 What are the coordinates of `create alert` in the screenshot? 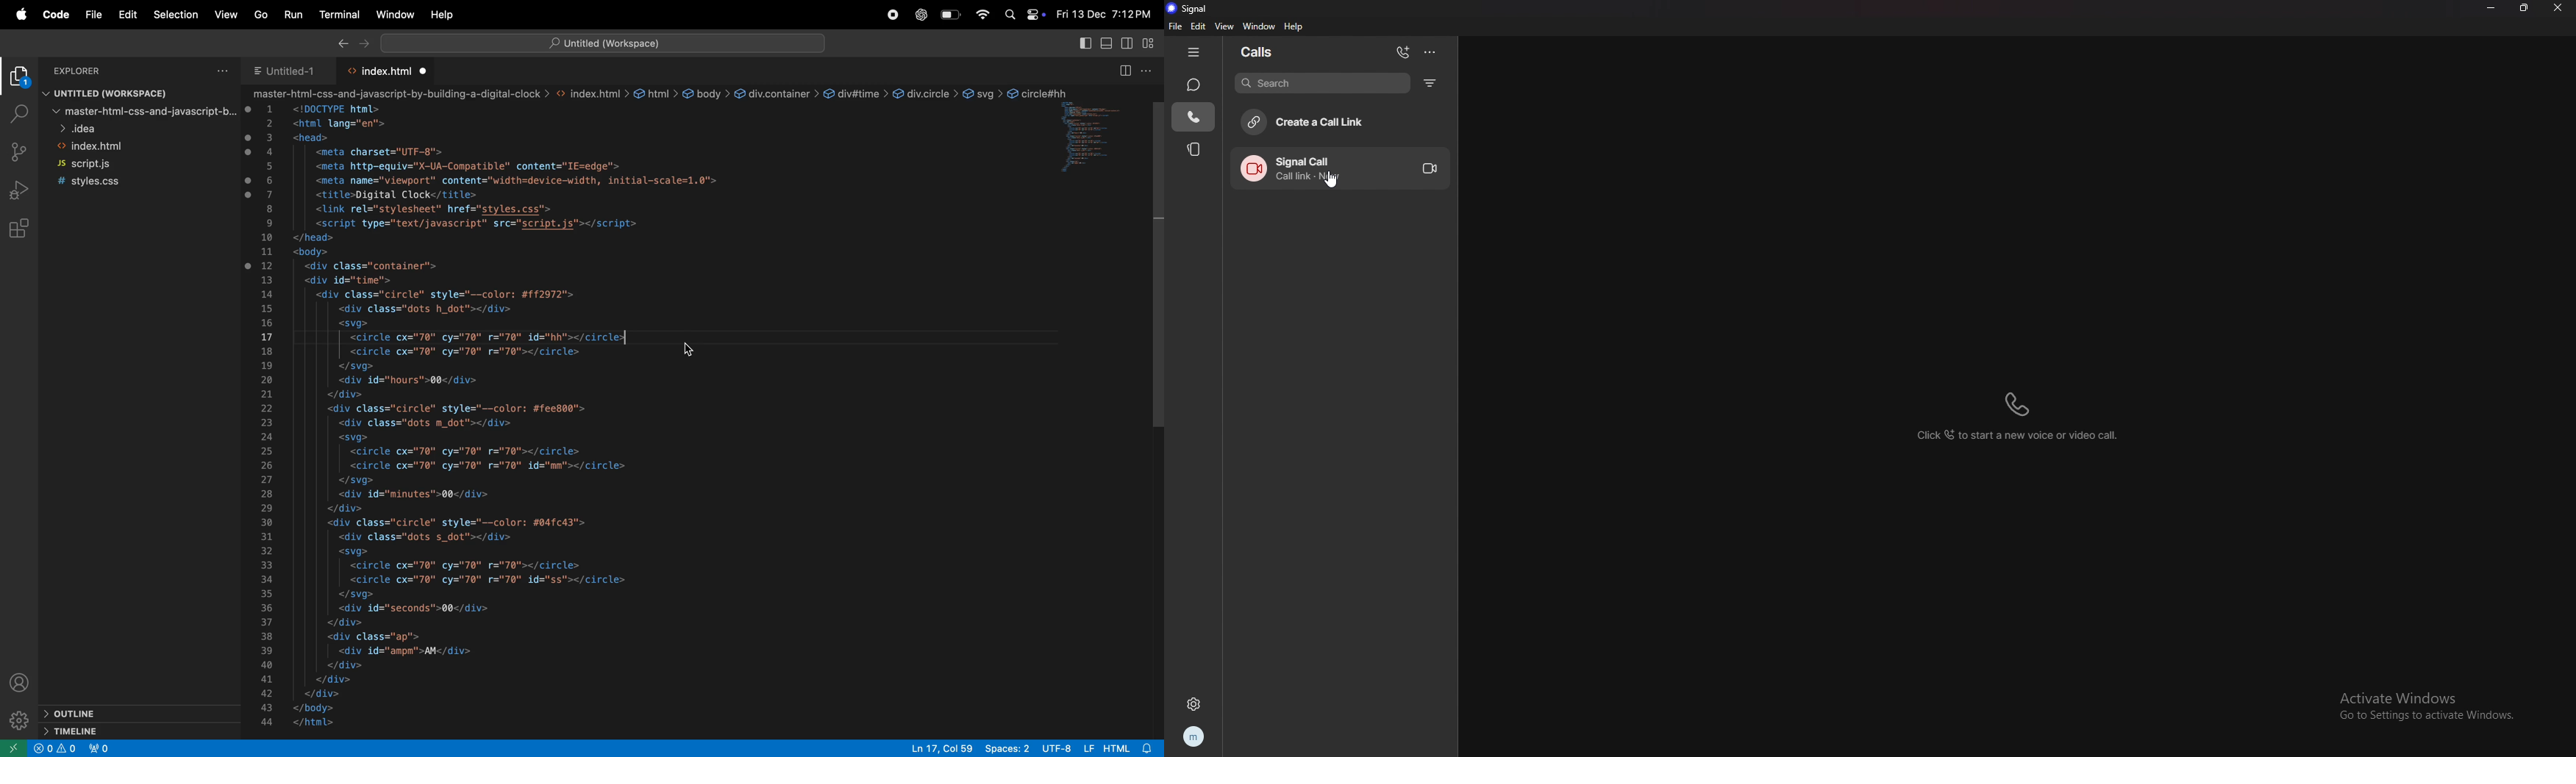 It's located at (57, 750).